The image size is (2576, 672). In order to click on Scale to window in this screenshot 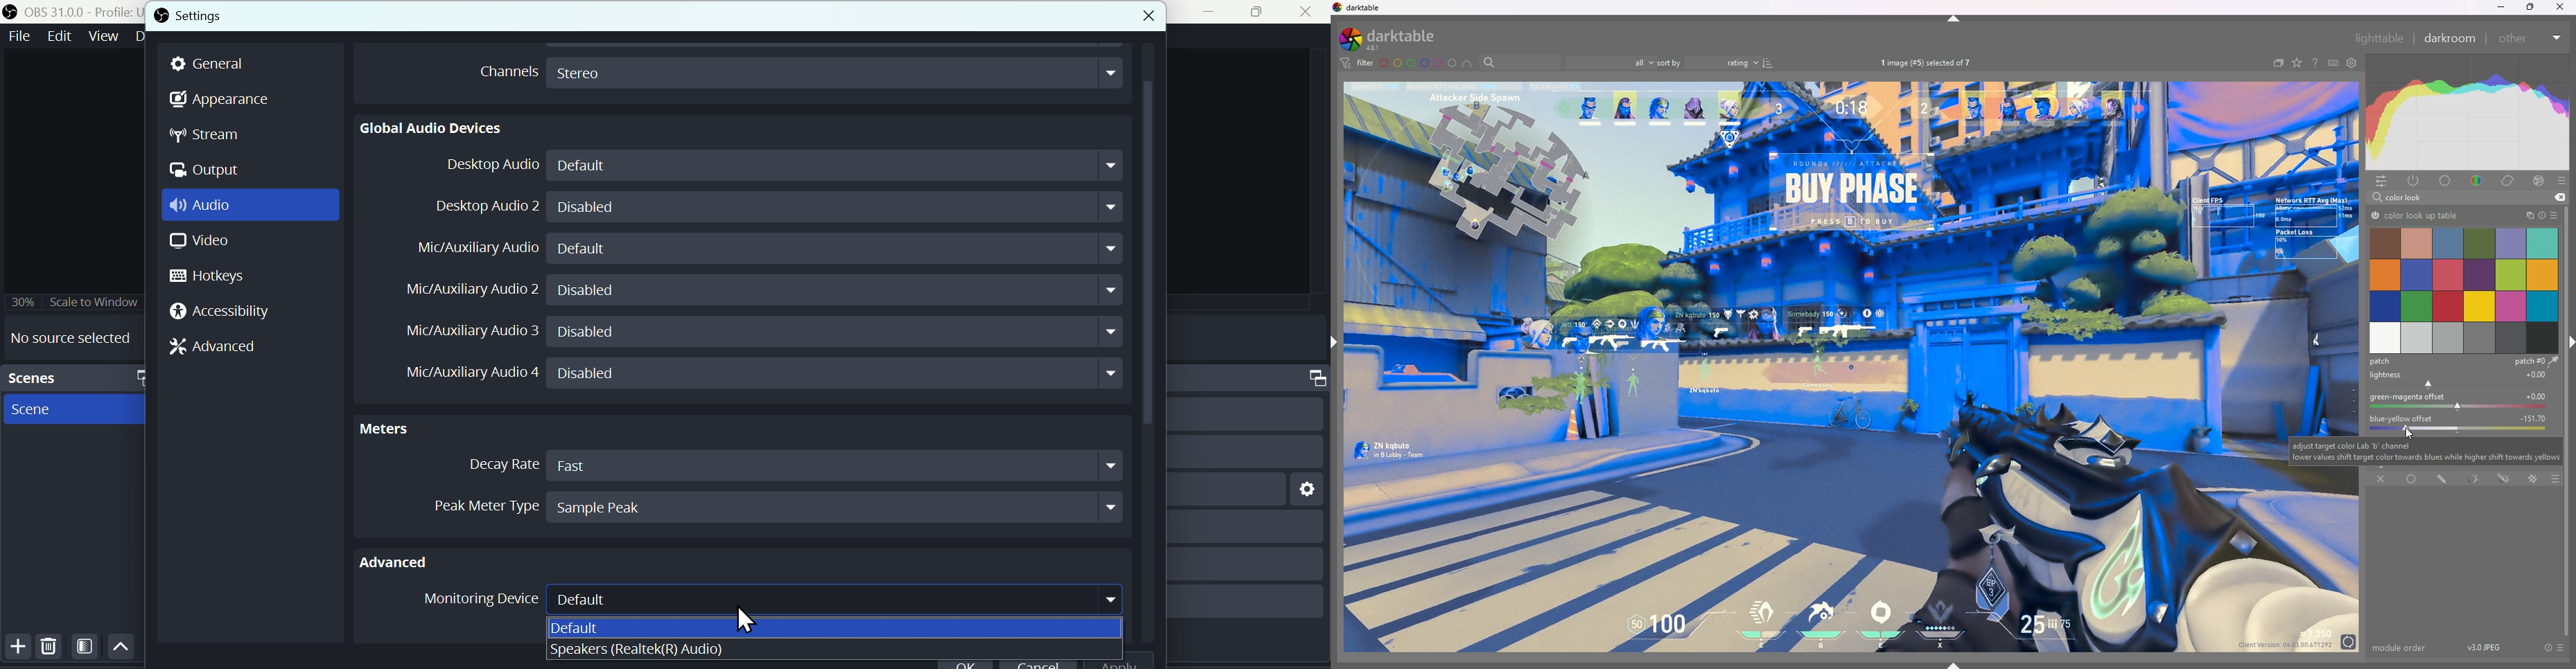, I will do `click(96, 301)`.